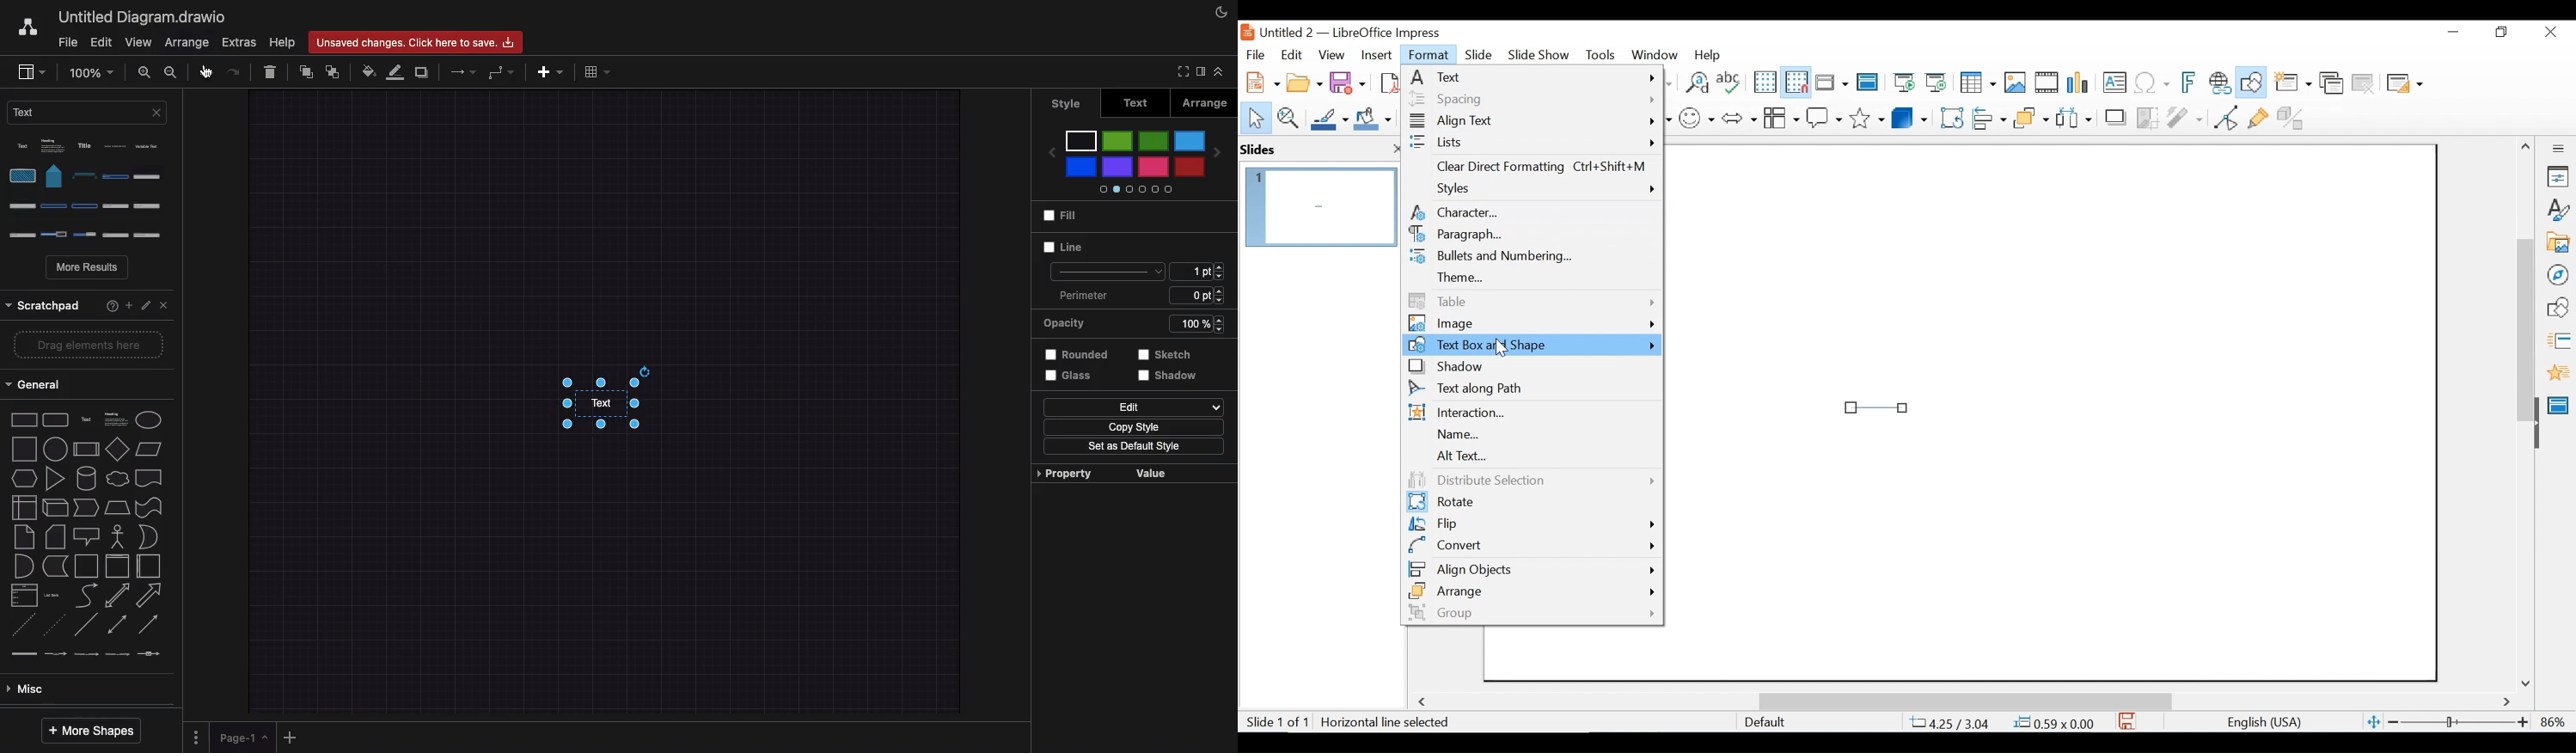 The image size is (2576, 756). I want to click on Arrange, so click(1531, 591).